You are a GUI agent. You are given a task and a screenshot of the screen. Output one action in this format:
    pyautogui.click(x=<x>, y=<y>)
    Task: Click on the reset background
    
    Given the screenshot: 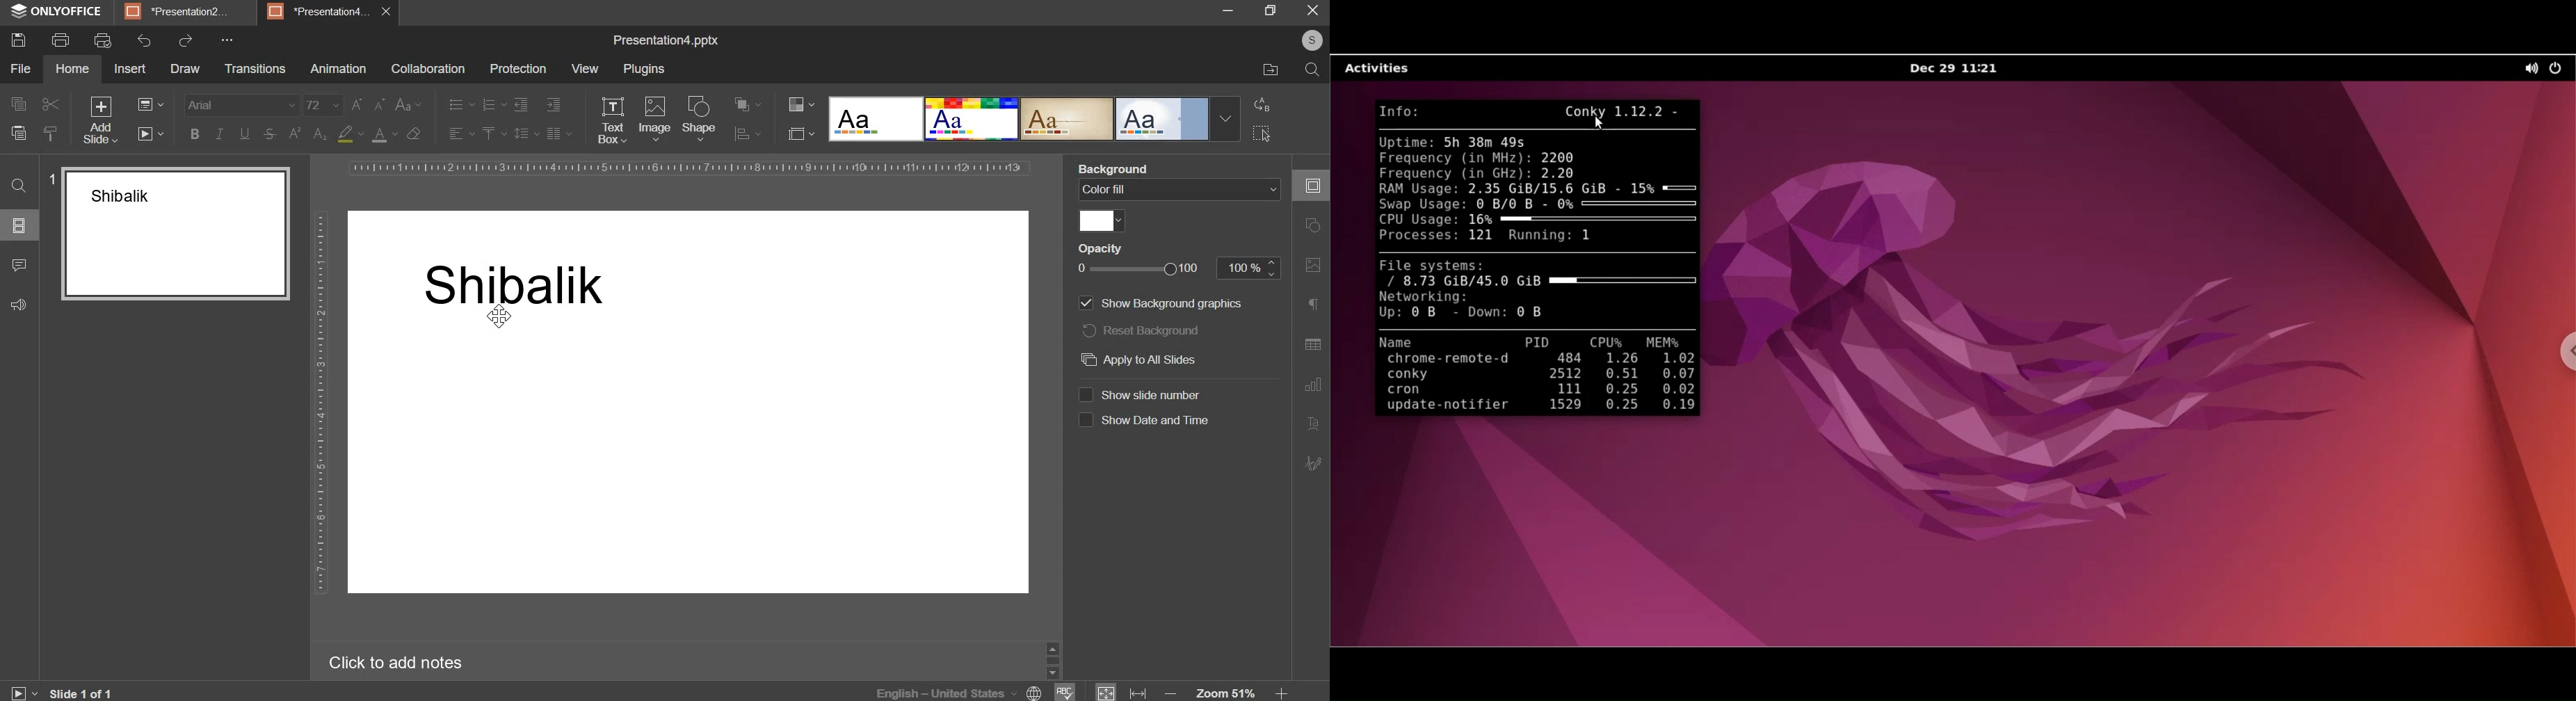 What is the action you would take?
    pyautogui.click(x=1141, y=331)
    